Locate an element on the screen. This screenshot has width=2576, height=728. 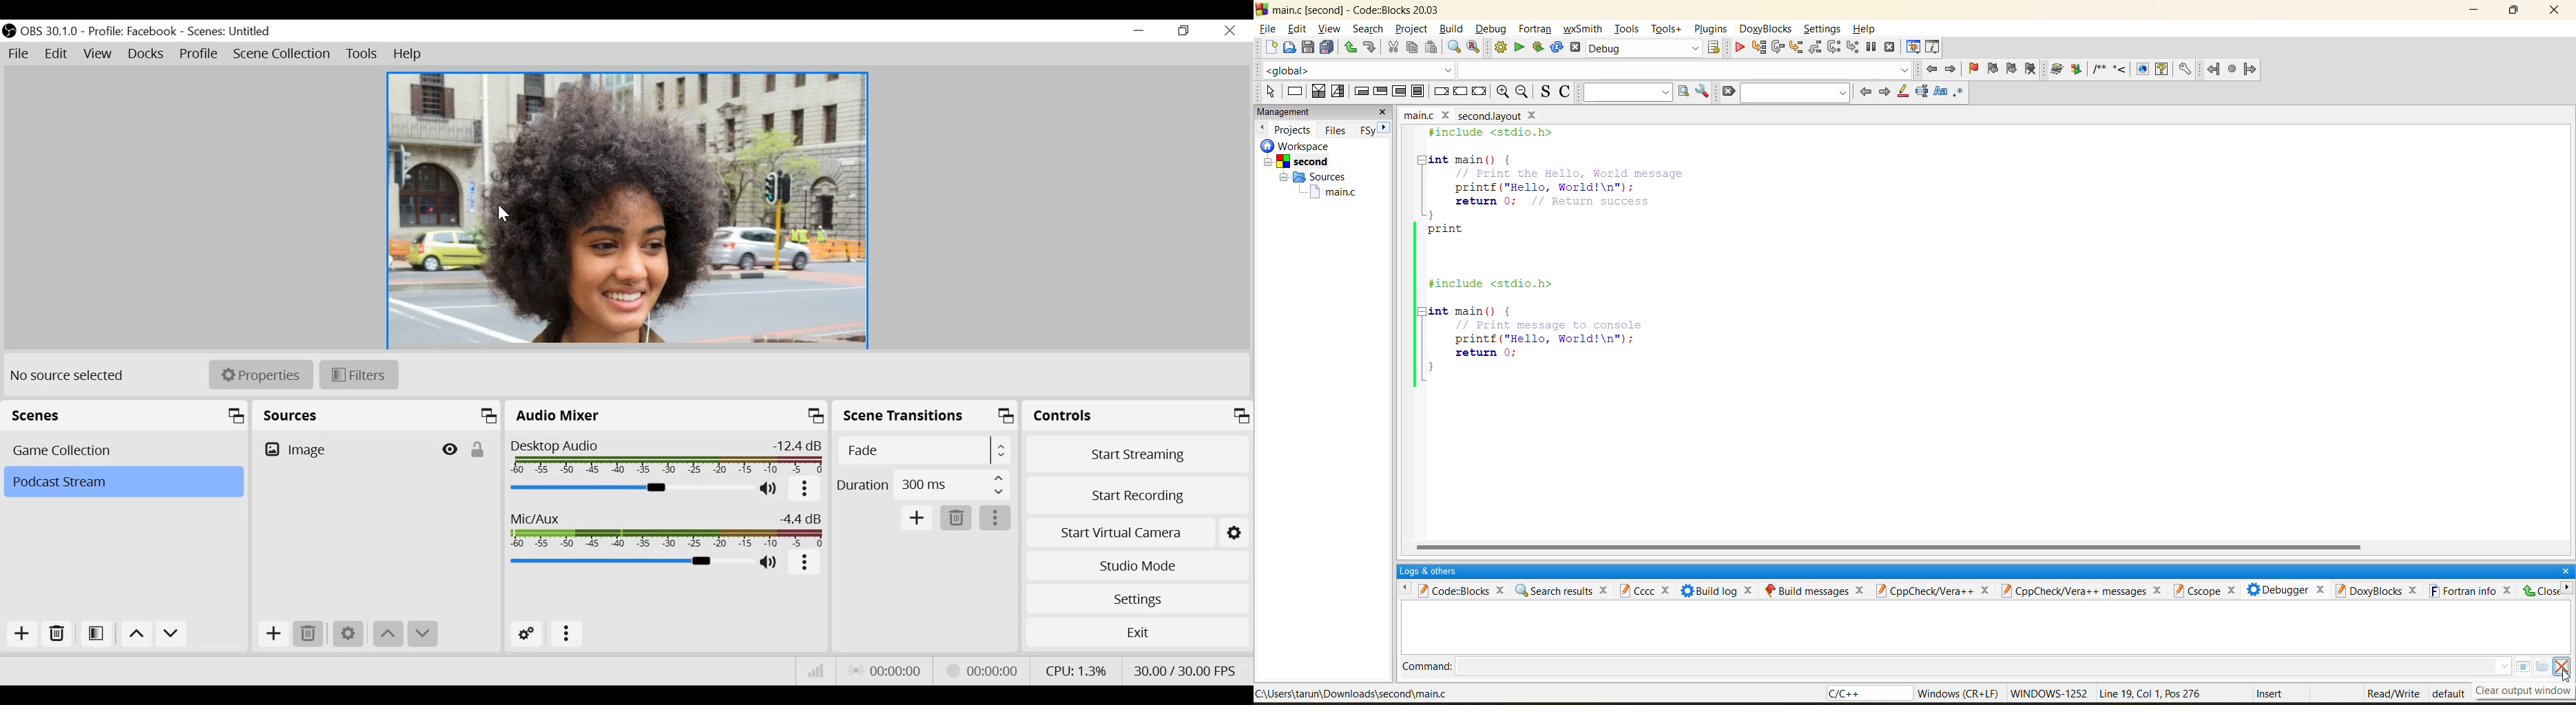
Image is located at coordinates (342, 450).